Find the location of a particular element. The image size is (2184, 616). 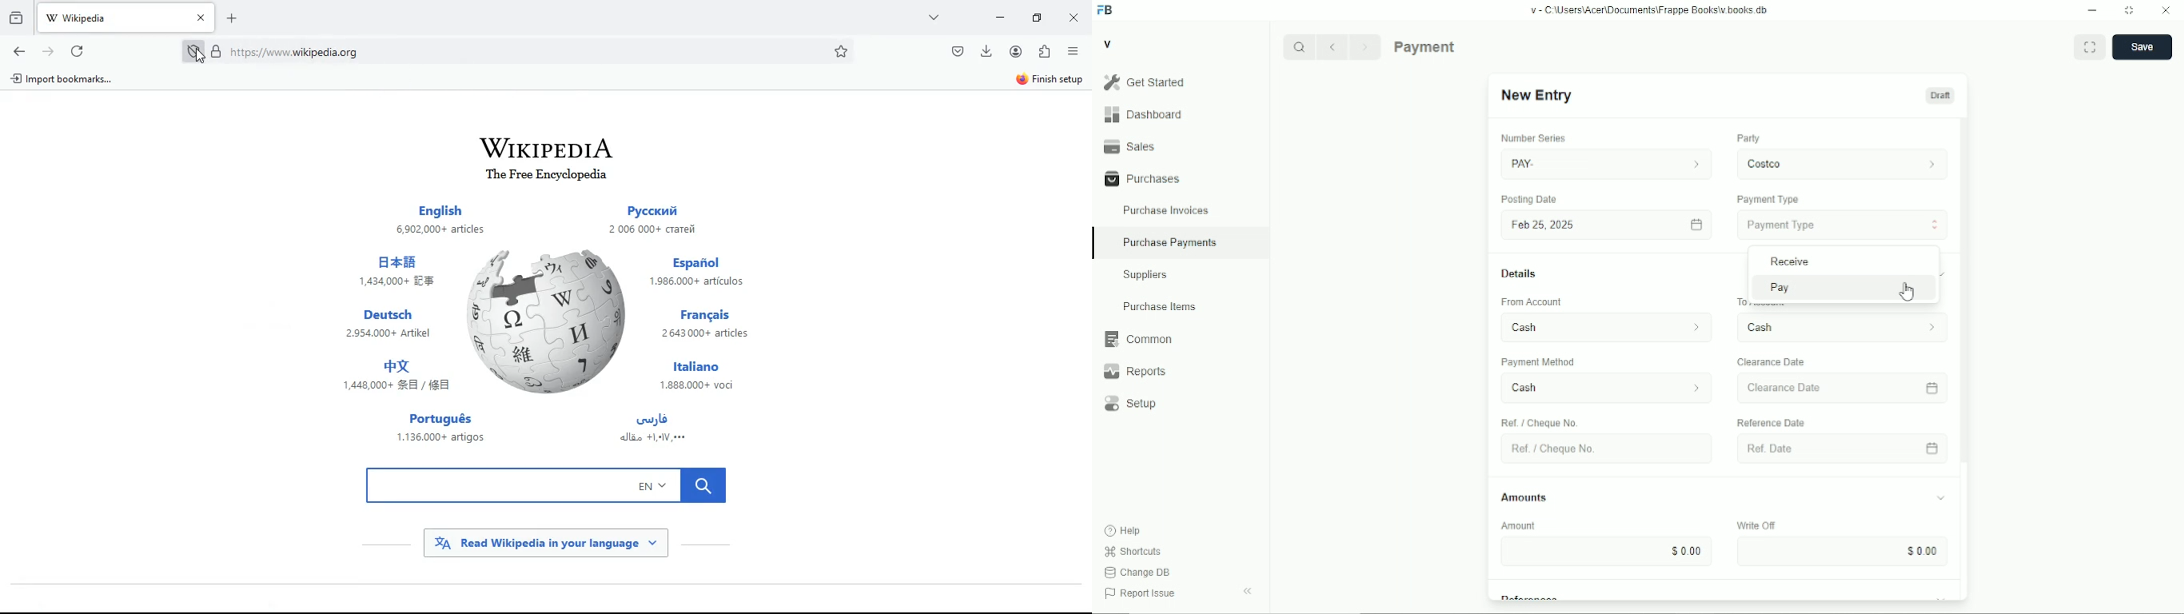

V is located at coordinates (1108, 43).